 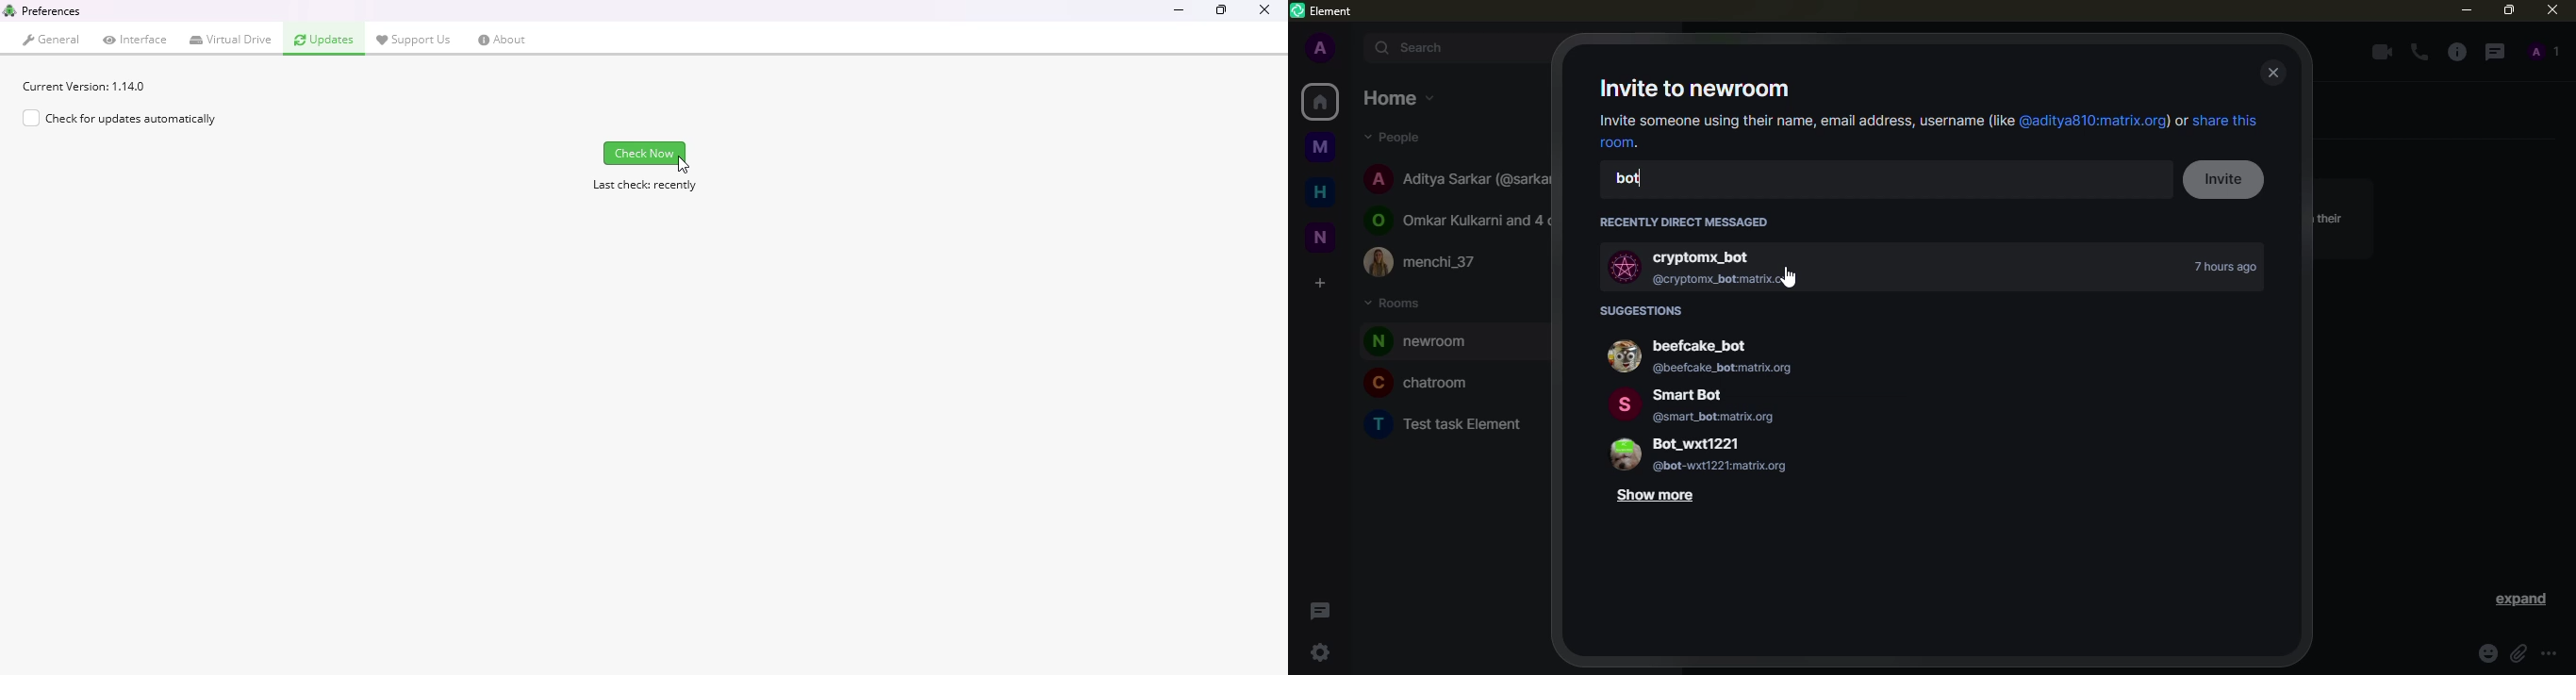 What do you see at coordinates (1933, 129) in the screenshot?
I see `Invite someone using their name, email address, username (like @aditya810:matrix.org) or share this room.` at bounding box center [1933, 129].